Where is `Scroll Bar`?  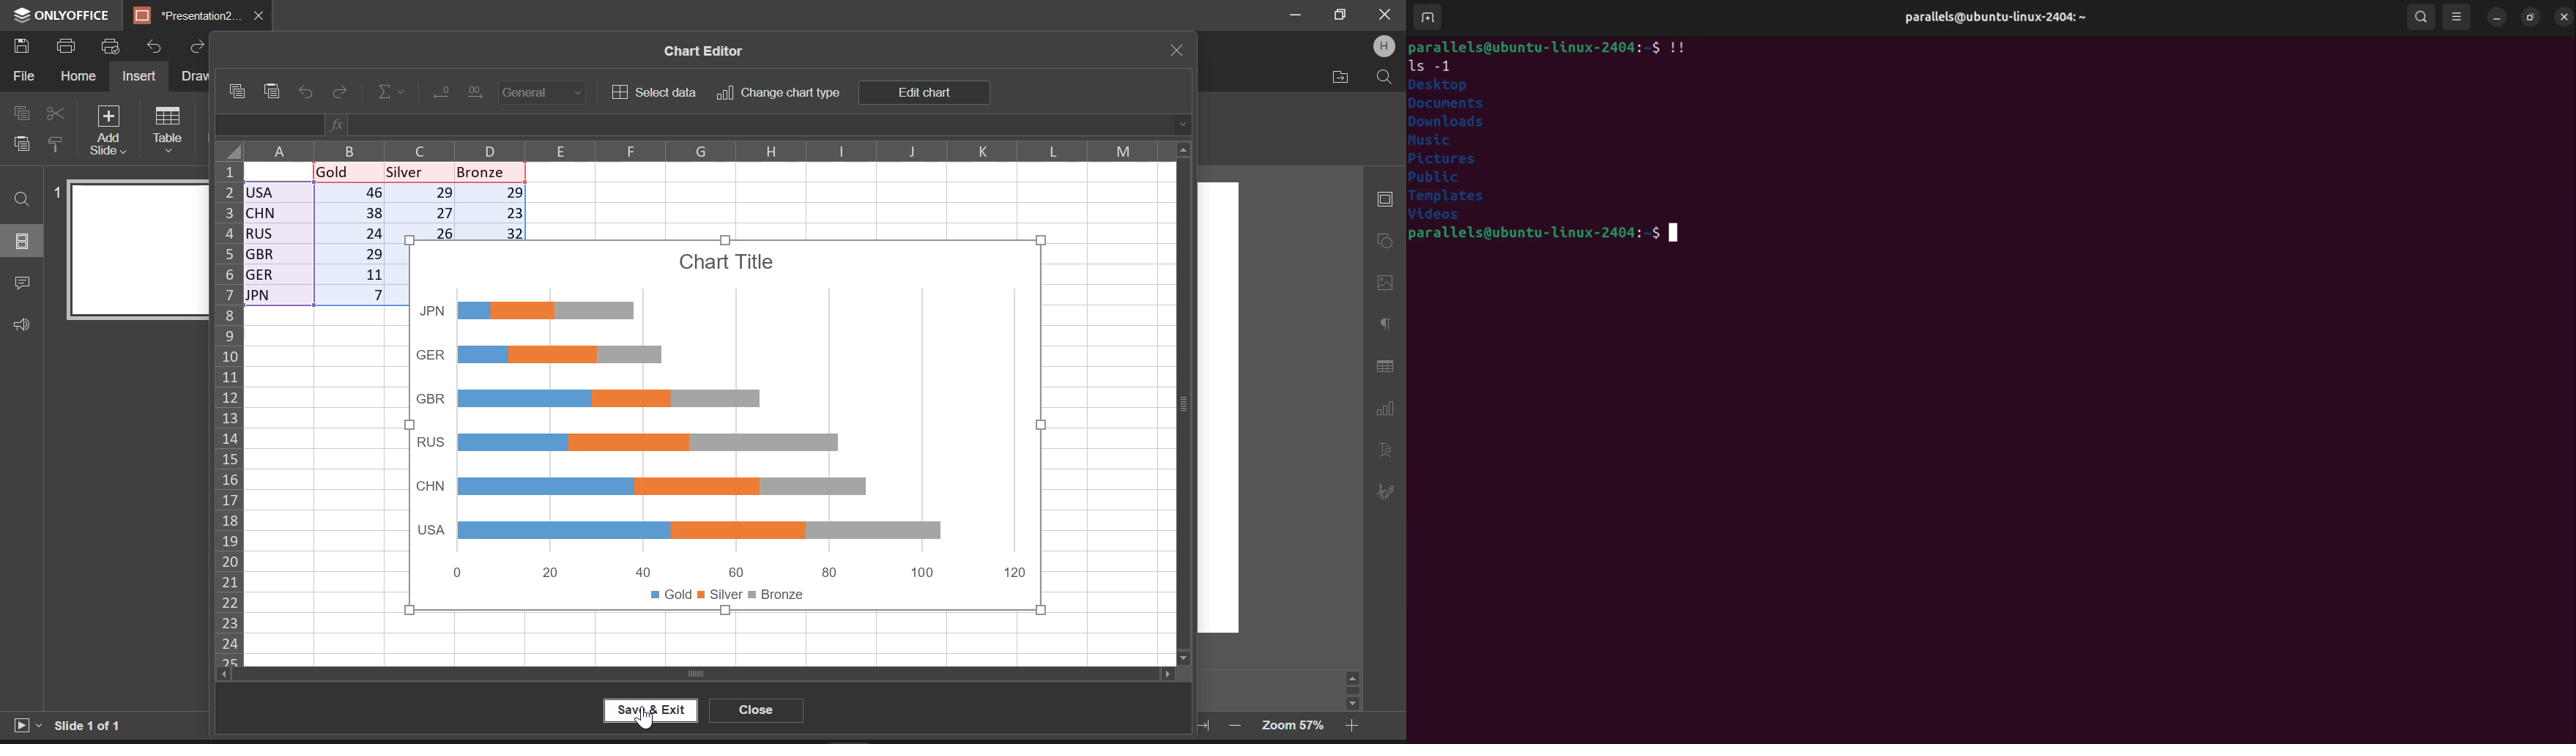
Scroll Bar is located at coordinates (1354, 690).